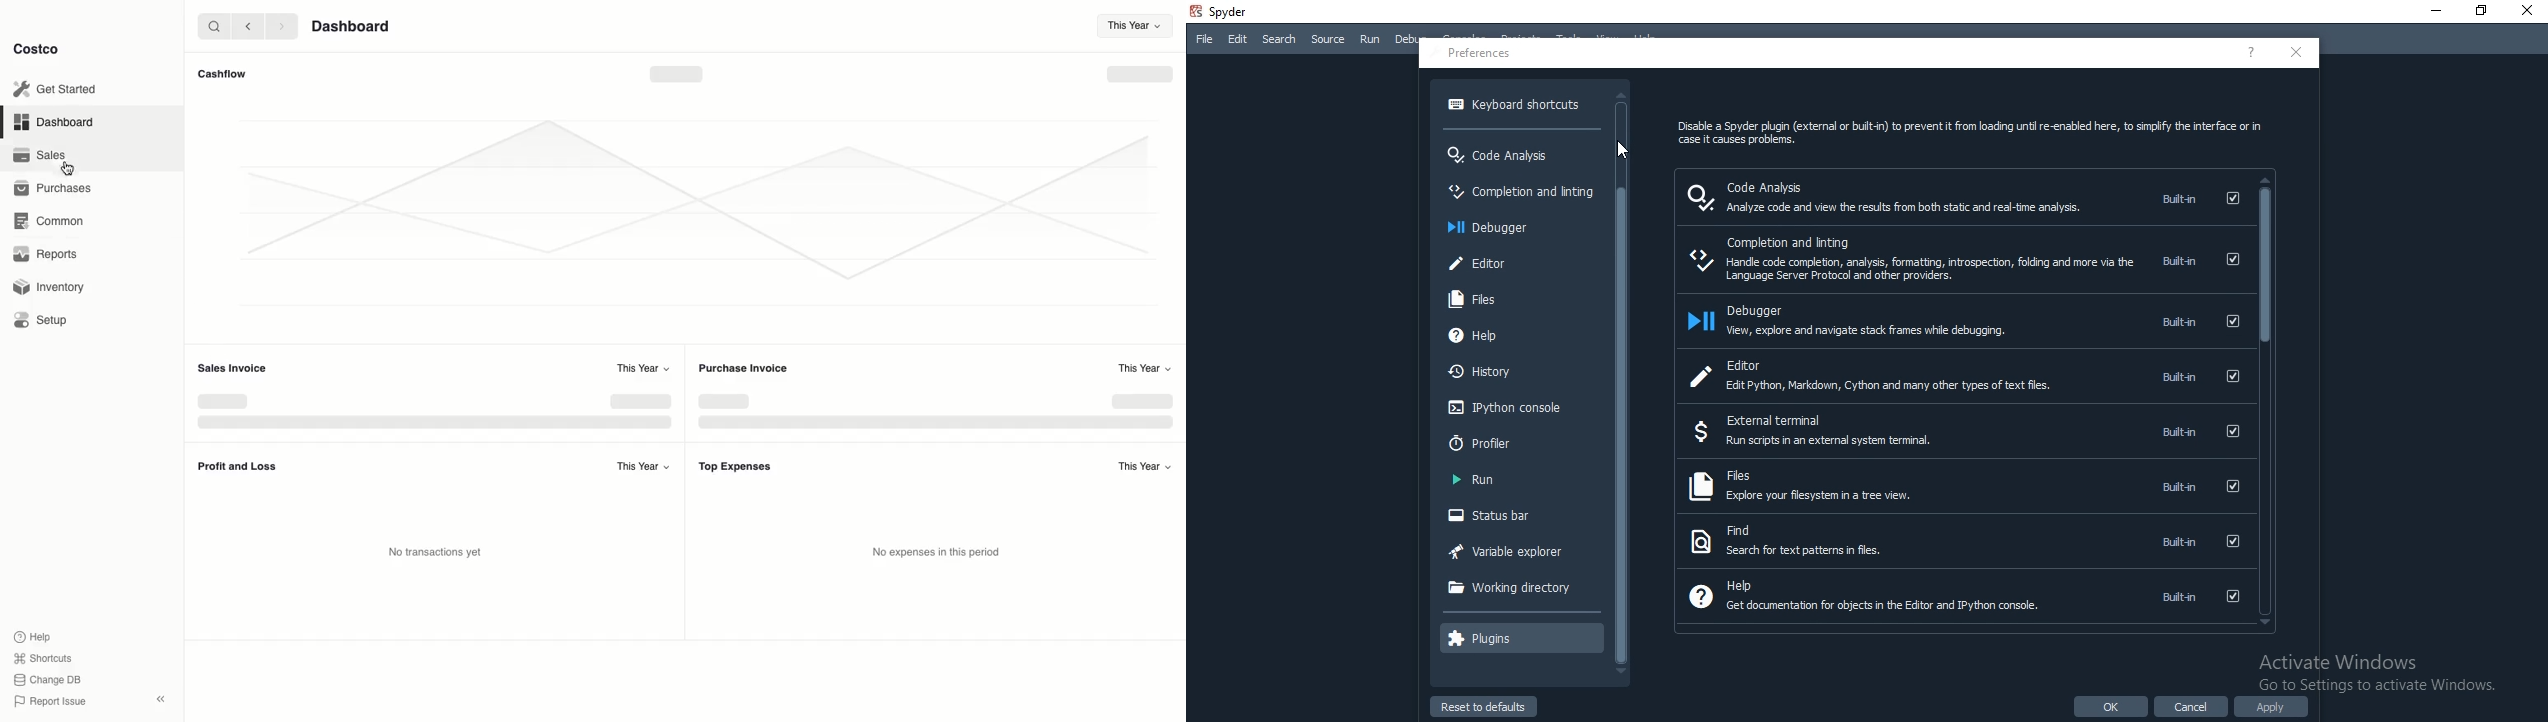 The height and width of the screenshot is (728, 2548). What do you see at coordinates (1520, 372) in the screenshot?
I see `history` at bounding box center [1520, 372].